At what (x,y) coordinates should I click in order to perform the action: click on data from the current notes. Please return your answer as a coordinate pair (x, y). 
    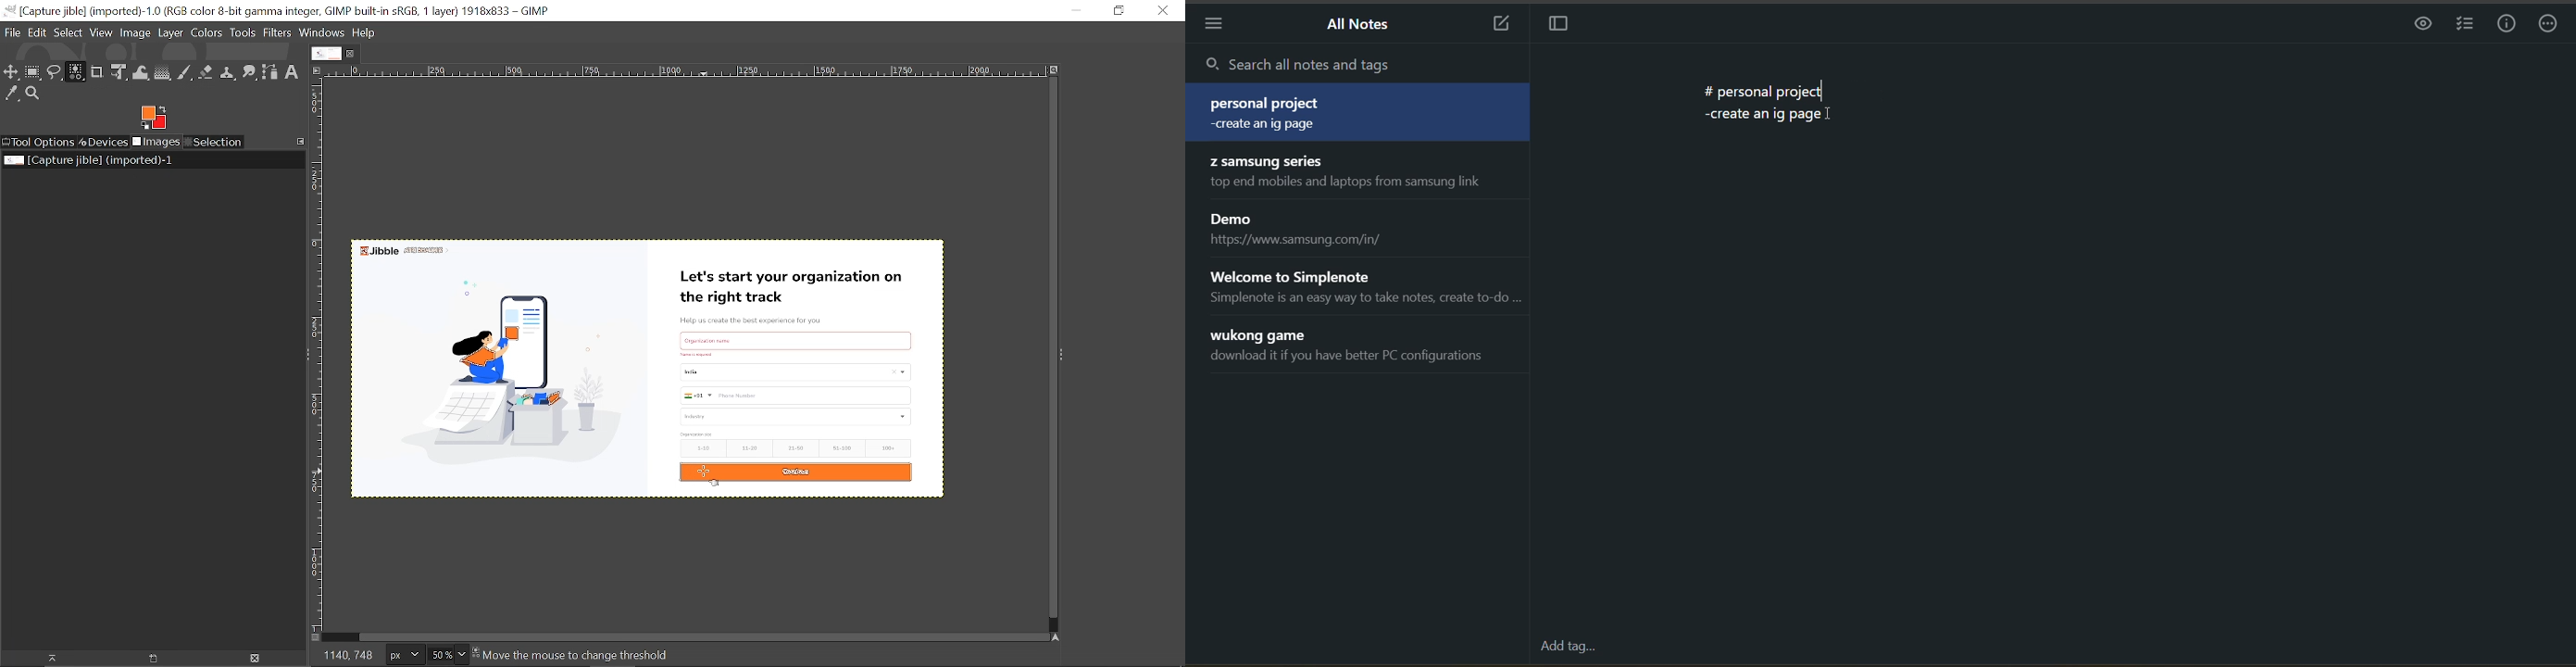
    Looking at the image, I should click on (1792, 105).